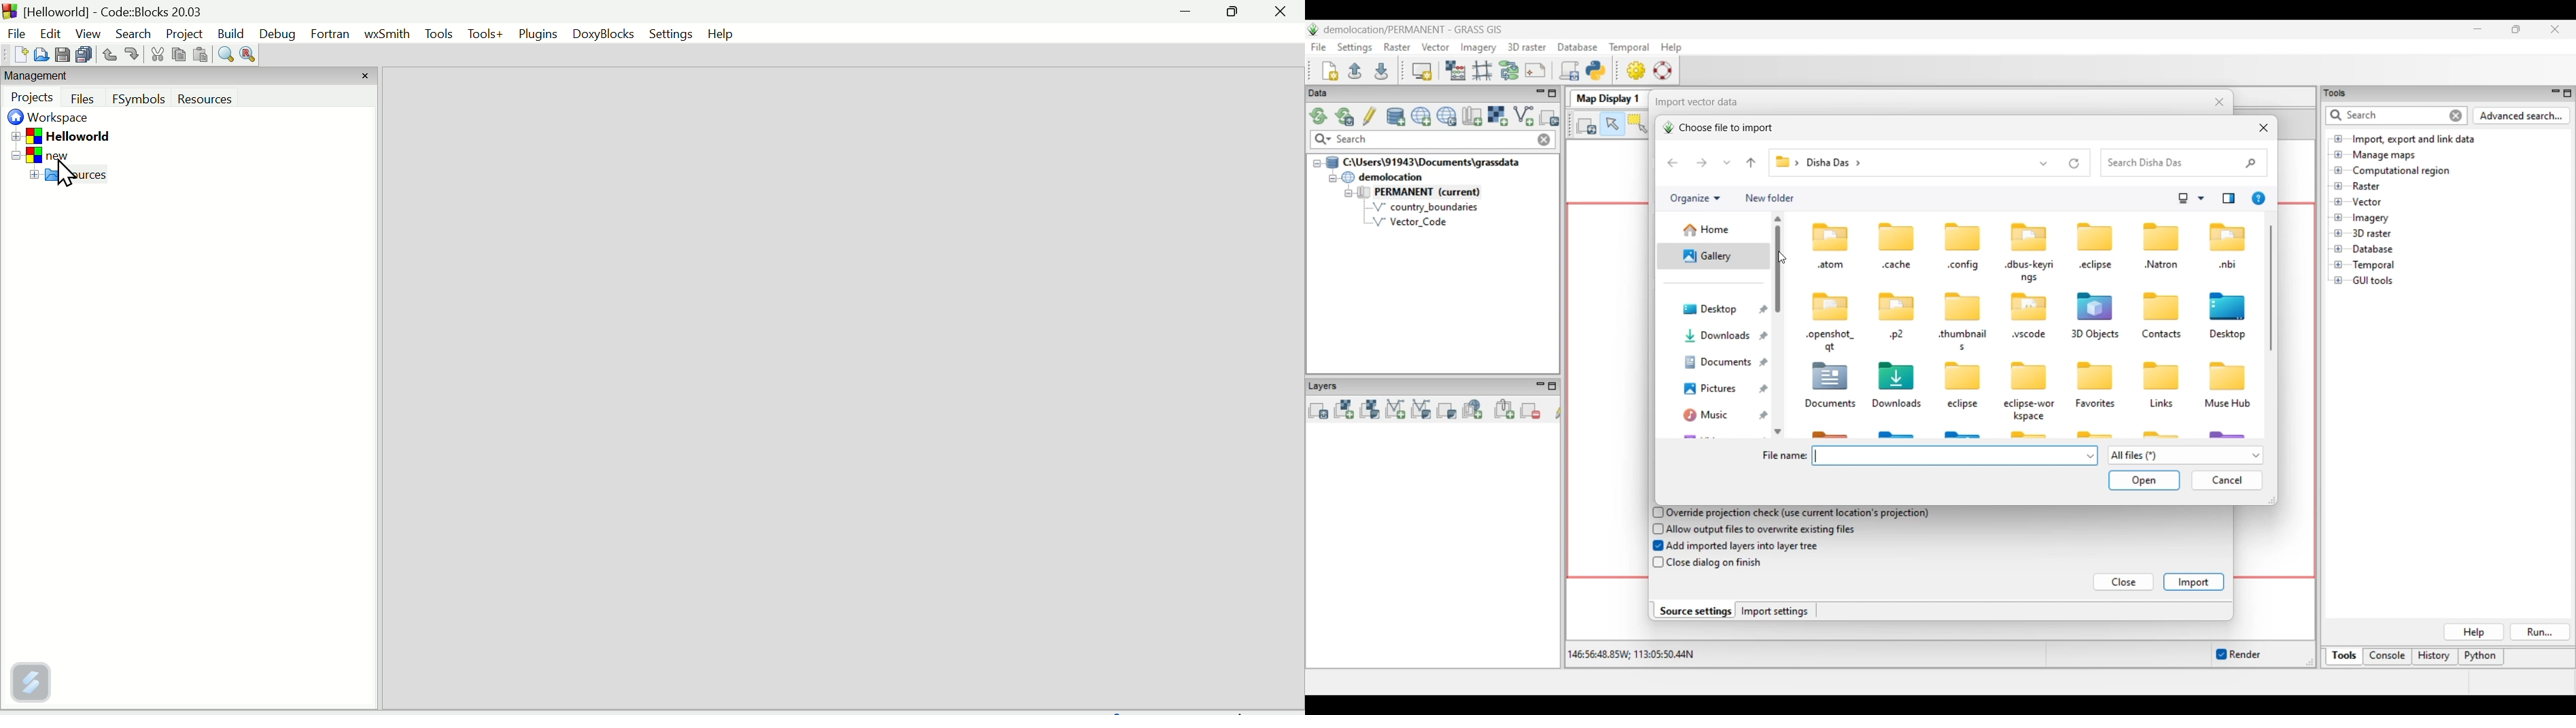  I want to click on Paste, so click(199, 56).